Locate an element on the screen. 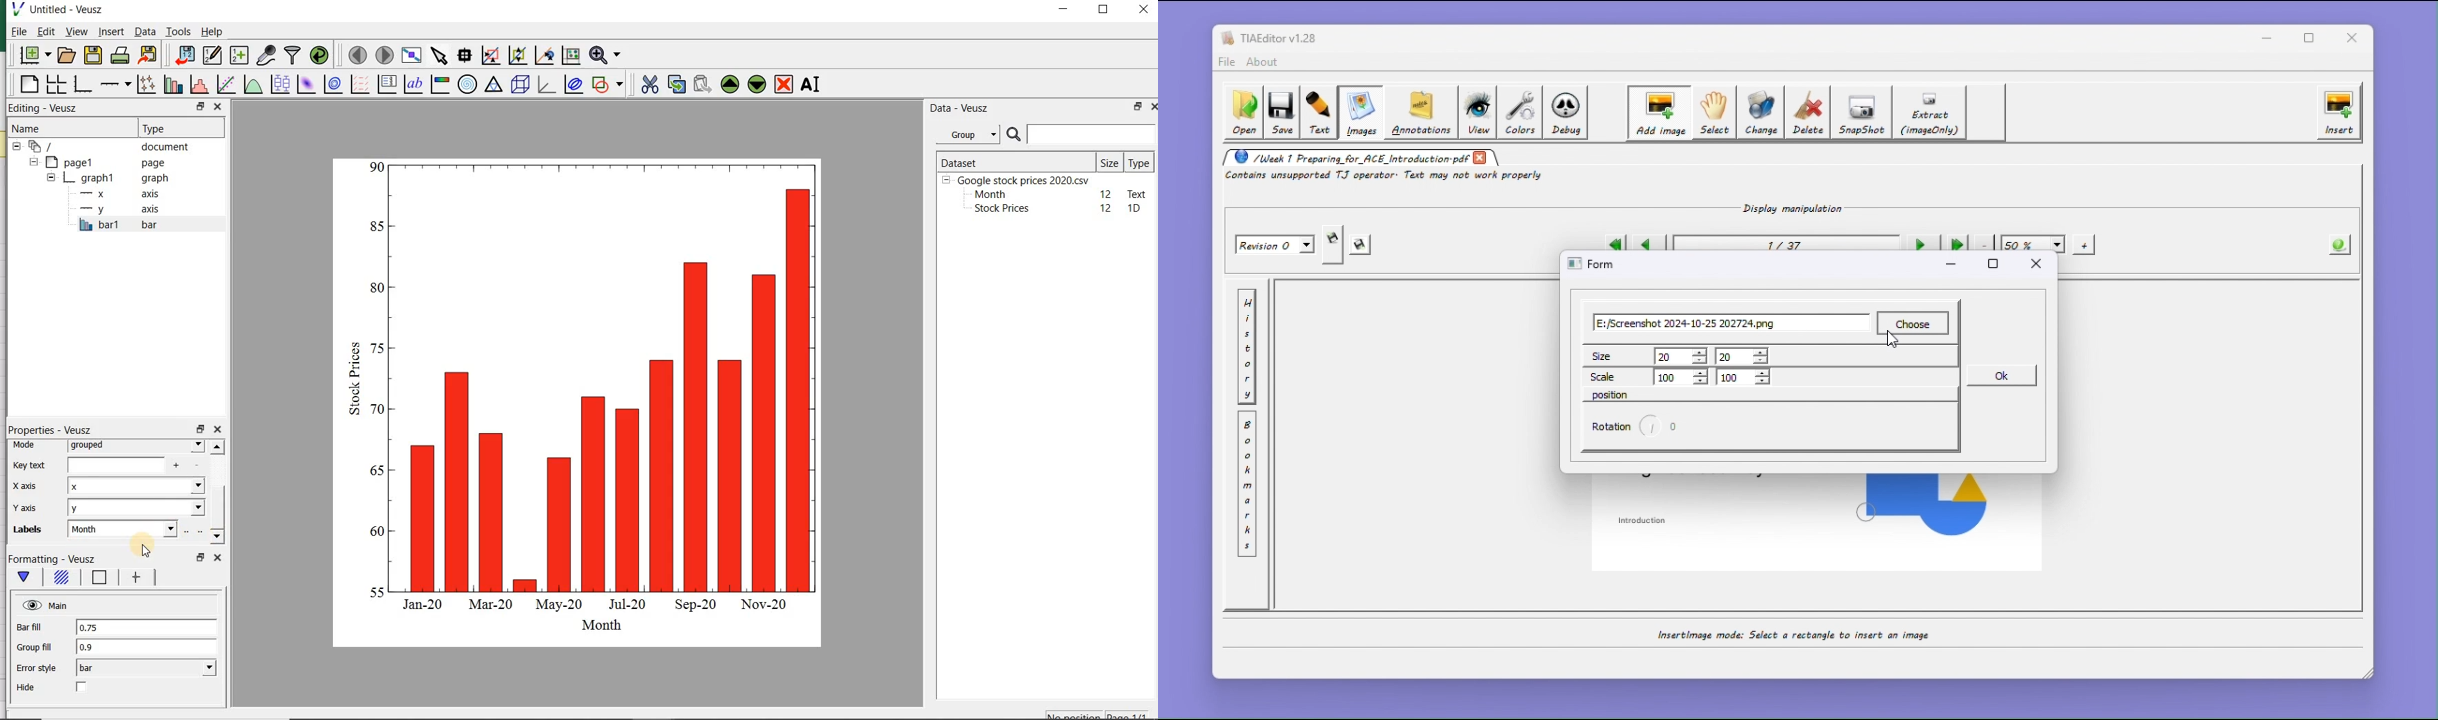  text label is located at coordinates (413, 86).